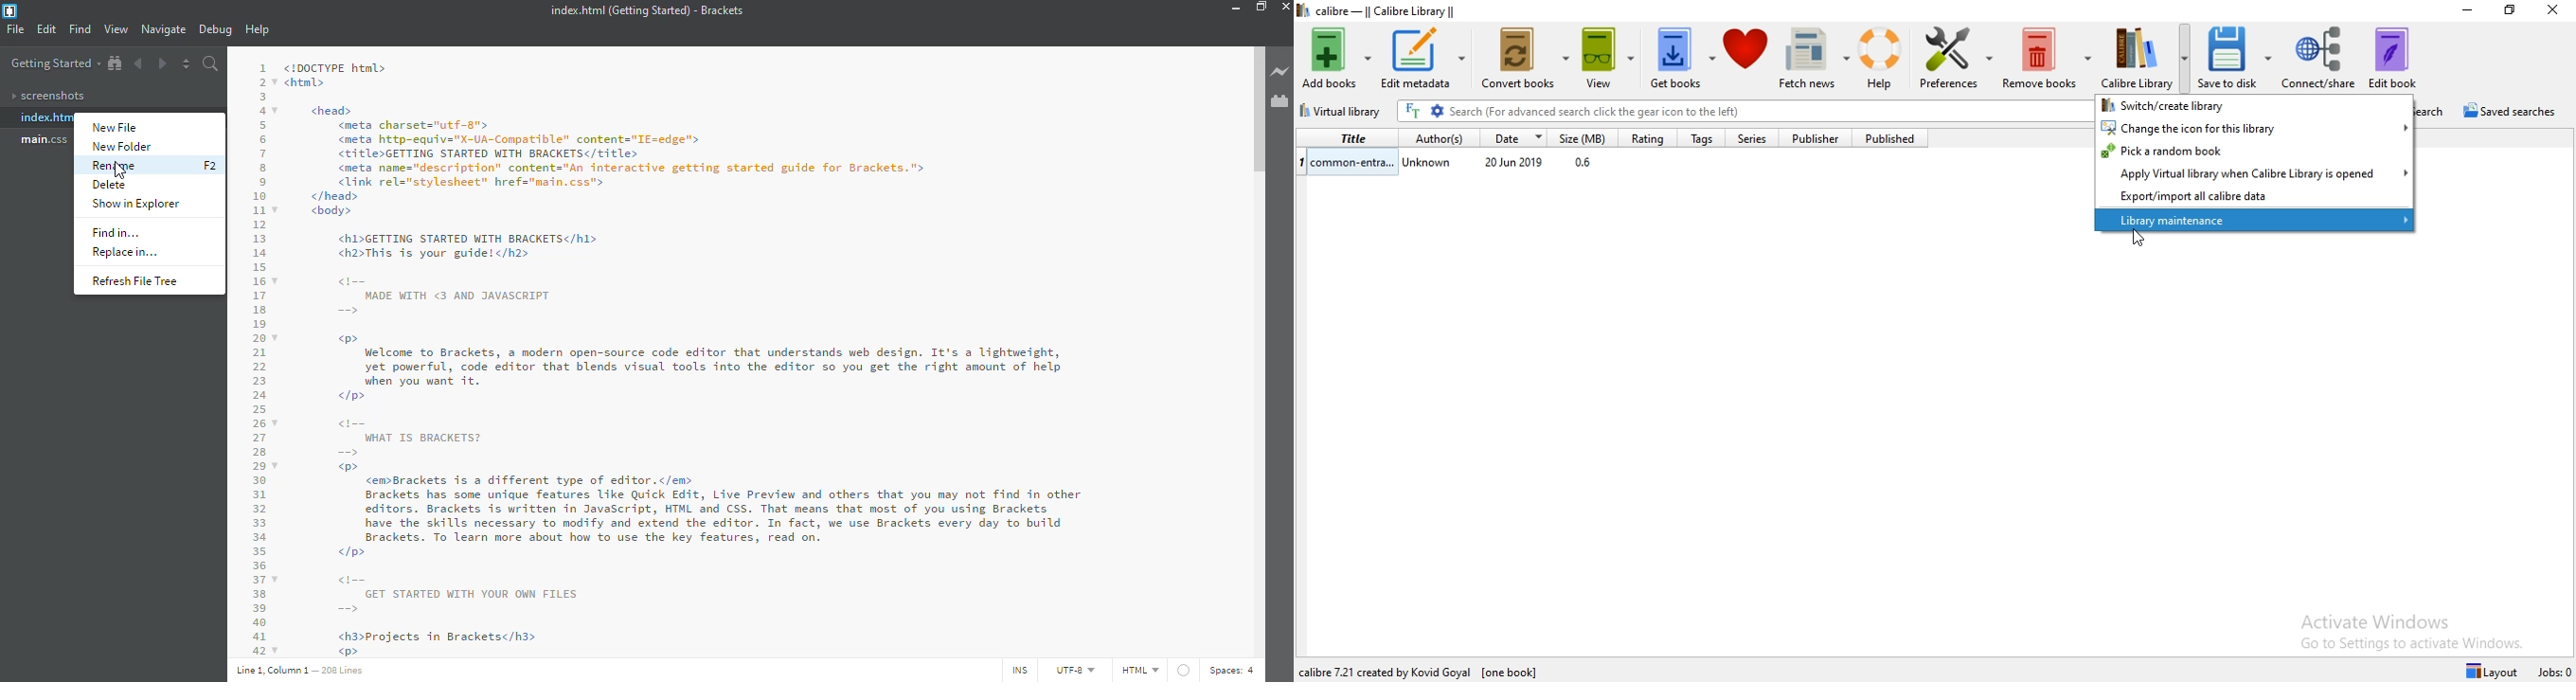  Describe the element at coordinates (1399, 10) in the screenshot. I see `calibre - || Calibre Library ||` at that location.